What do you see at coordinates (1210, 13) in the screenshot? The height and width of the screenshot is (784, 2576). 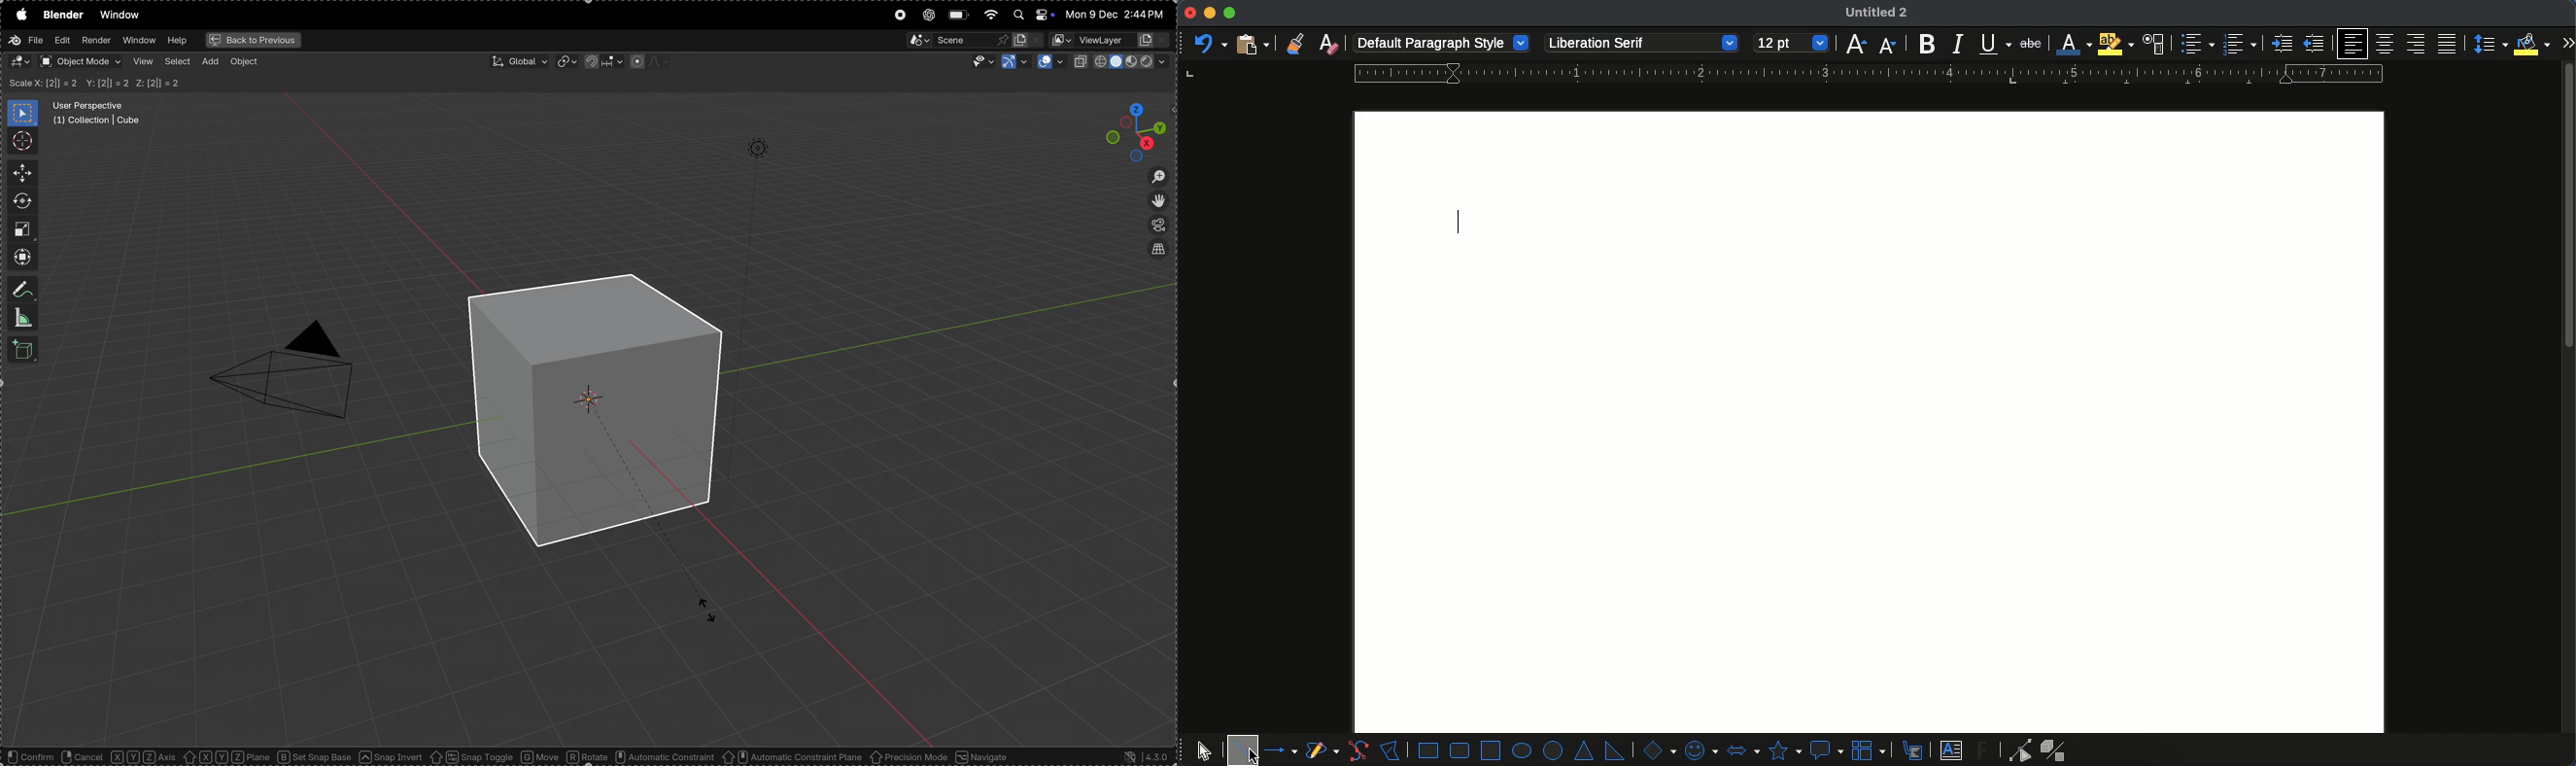 I see `minimize` at bounding box center [1210, 13].